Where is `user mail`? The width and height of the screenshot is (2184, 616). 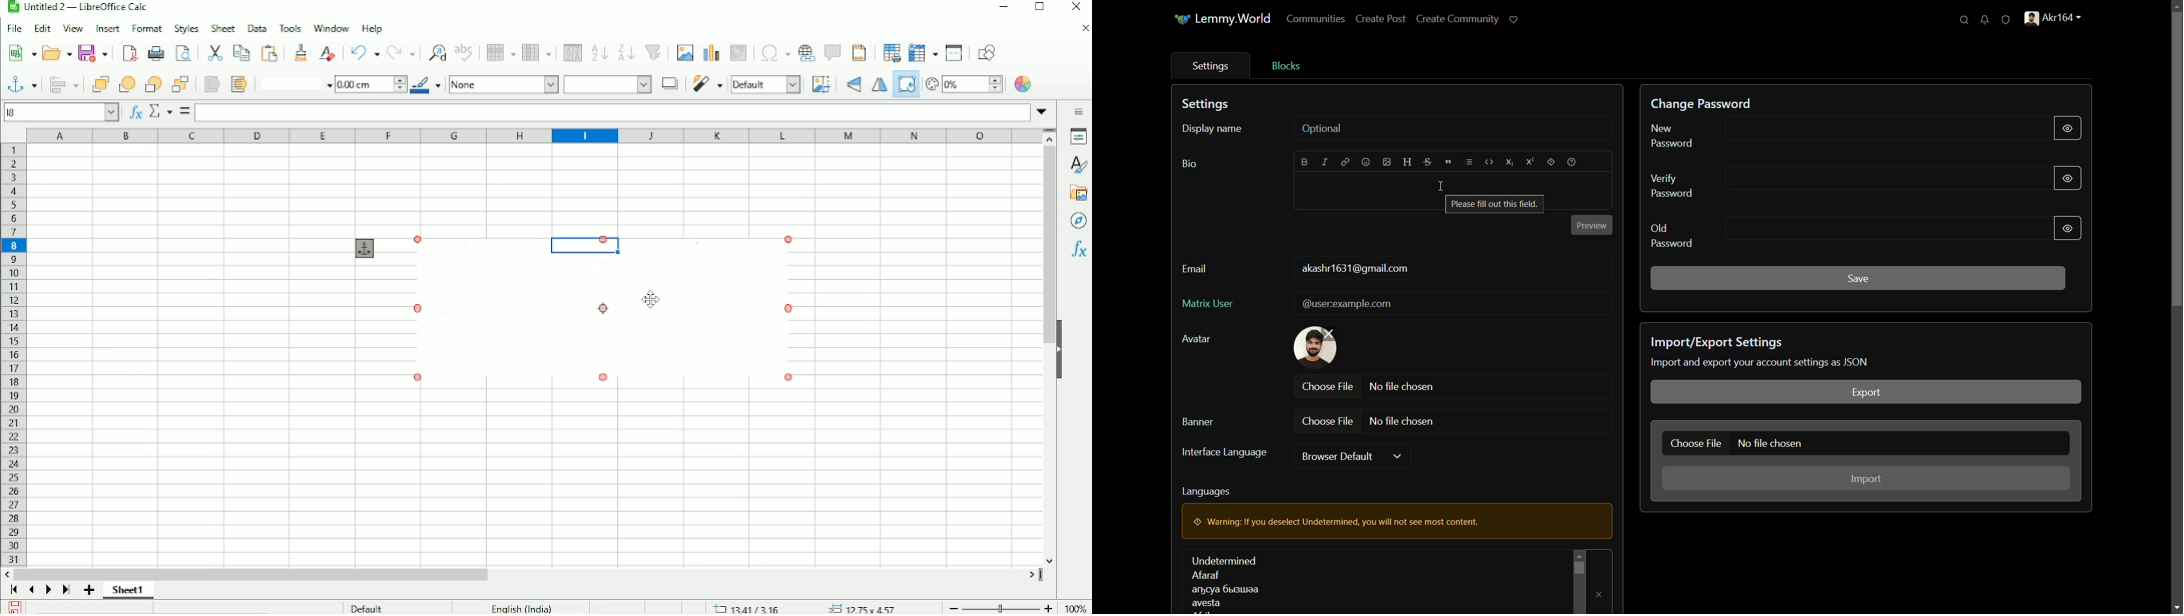 user mail is located at coordinates (1355, 269).